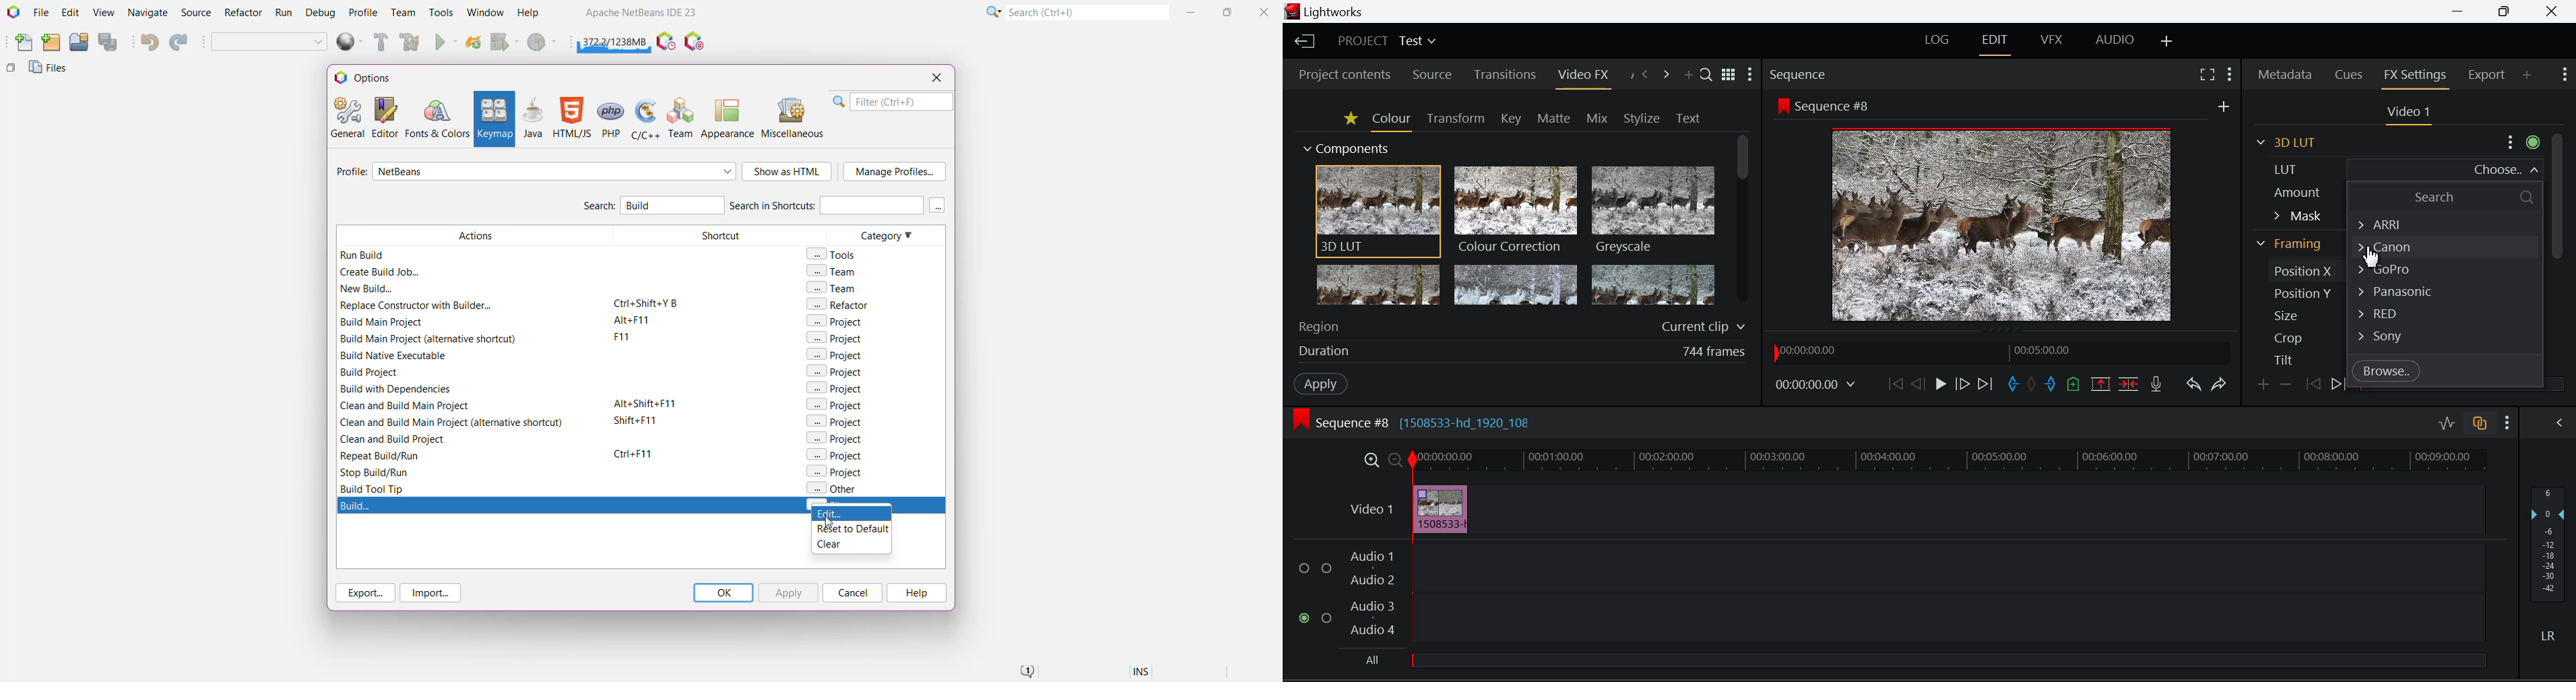  What do you see at coordinates (2195, 386) in the screenshot?
I see `Undo` at bounding box center [2195, 386].